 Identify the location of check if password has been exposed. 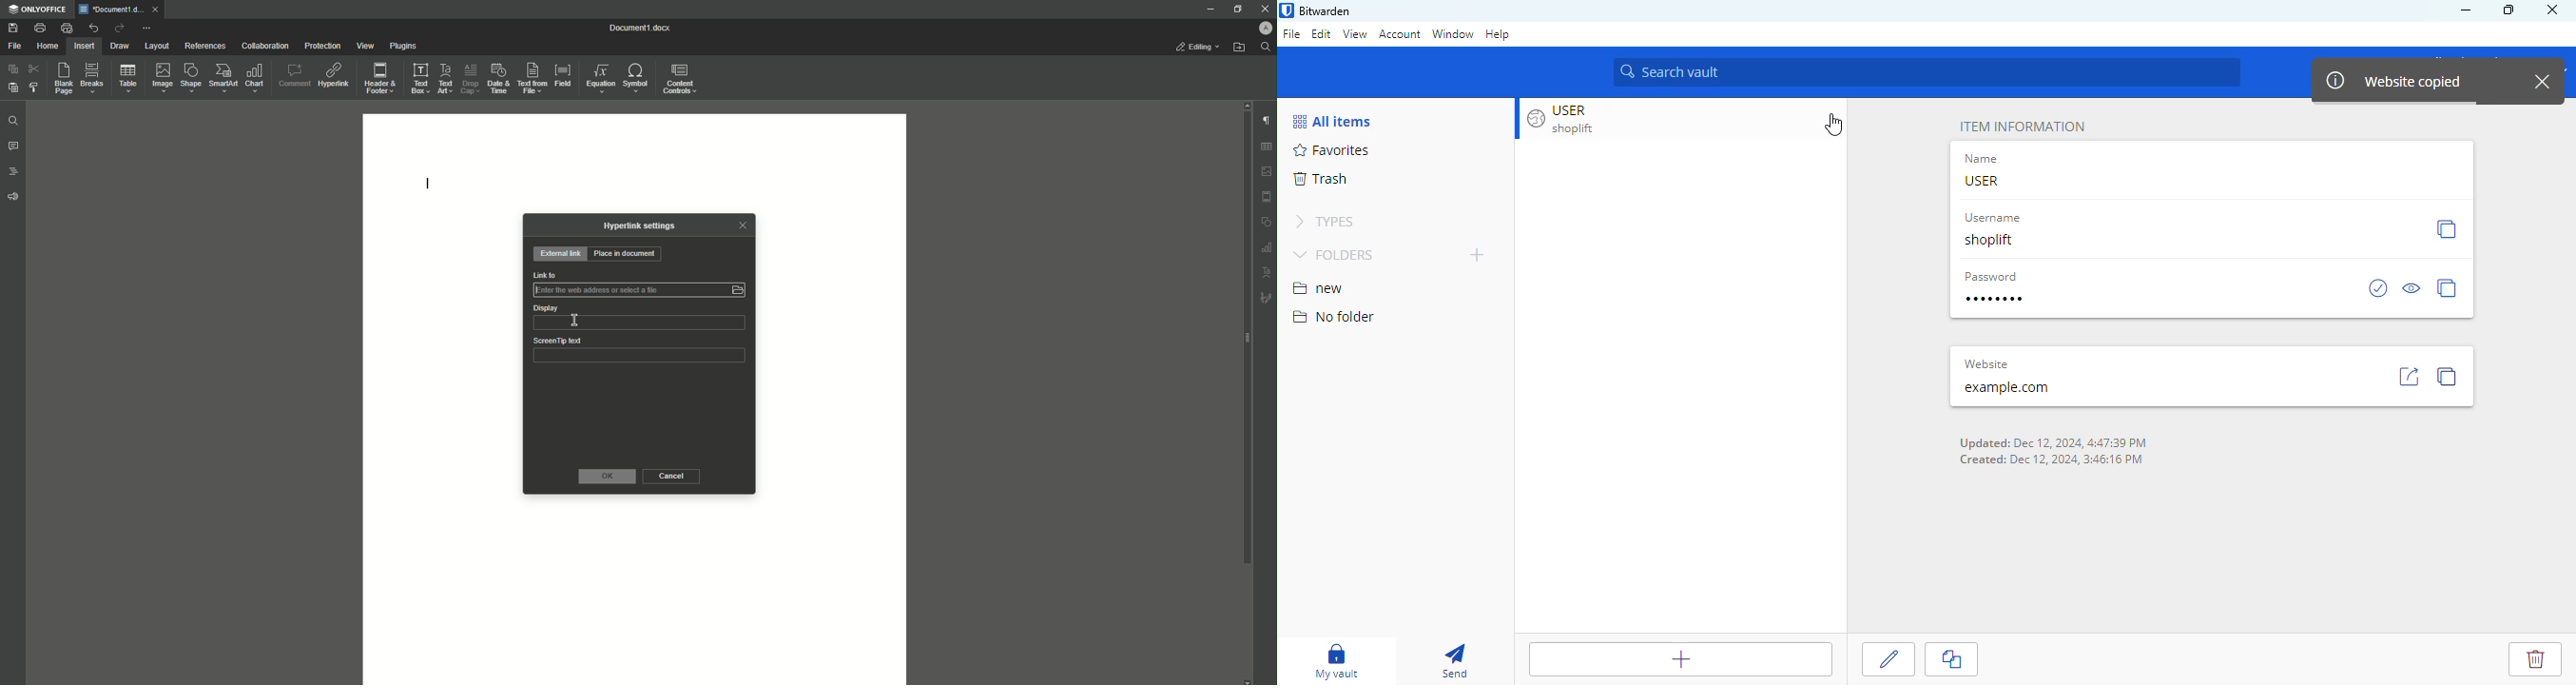
(2379, 288).